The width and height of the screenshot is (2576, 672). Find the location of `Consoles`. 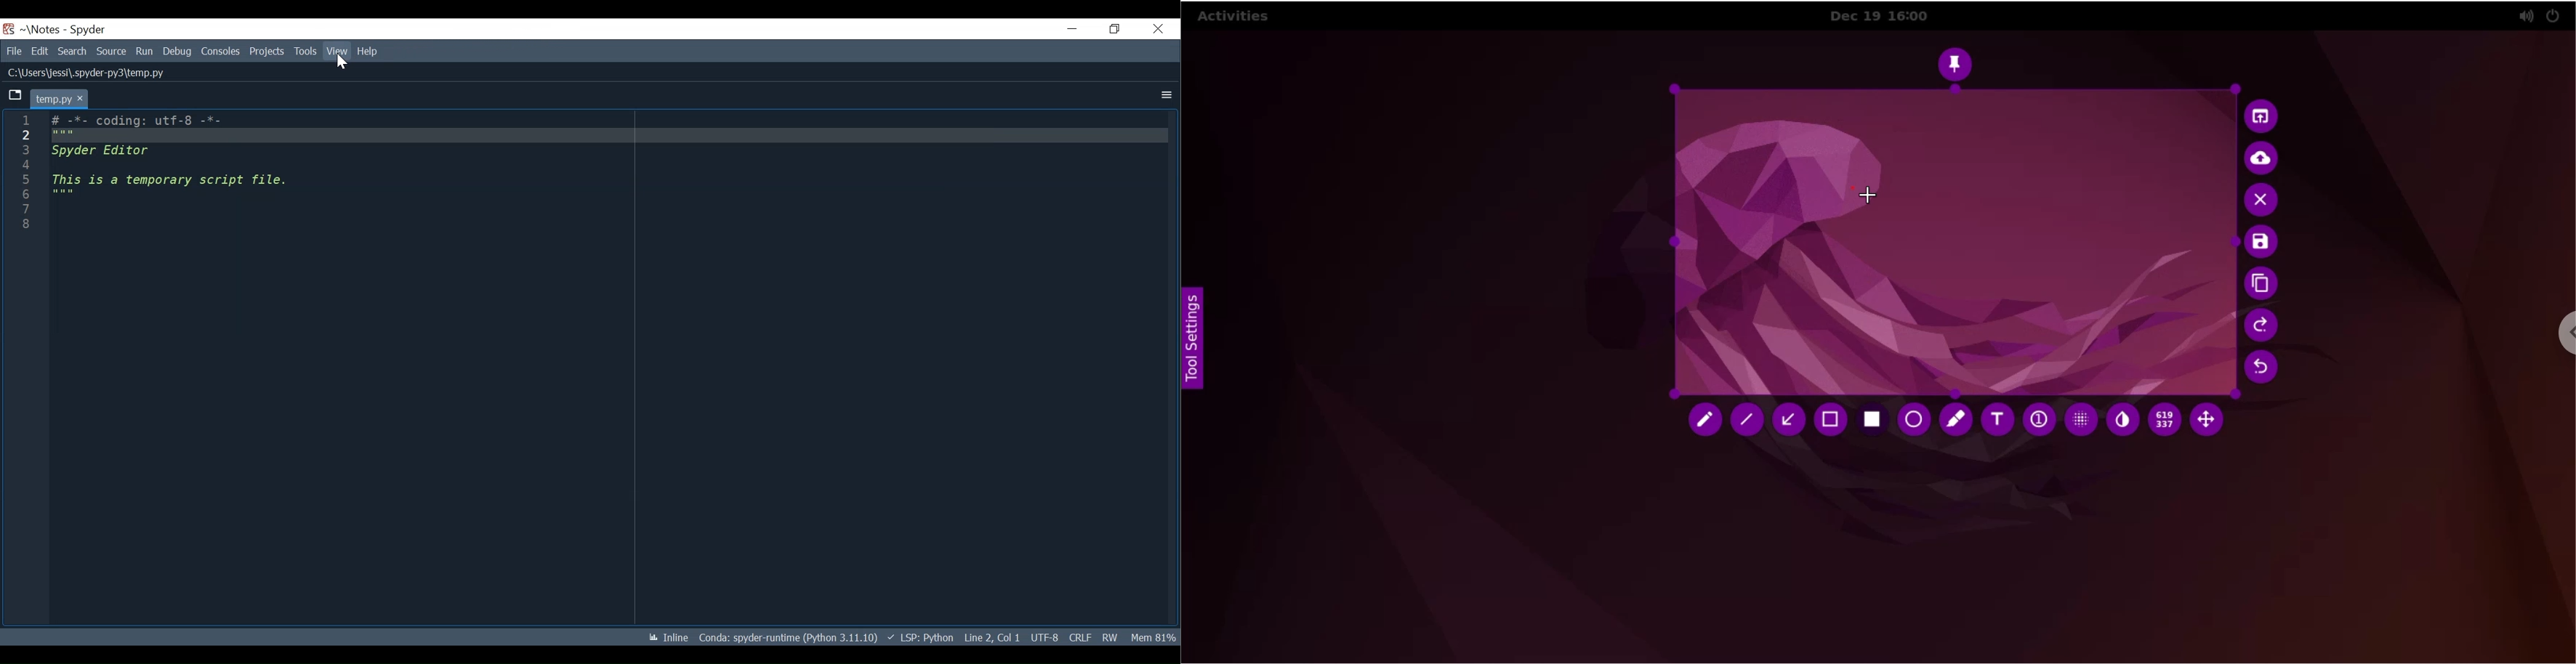

Consoles is located at coordinates (220, 51).